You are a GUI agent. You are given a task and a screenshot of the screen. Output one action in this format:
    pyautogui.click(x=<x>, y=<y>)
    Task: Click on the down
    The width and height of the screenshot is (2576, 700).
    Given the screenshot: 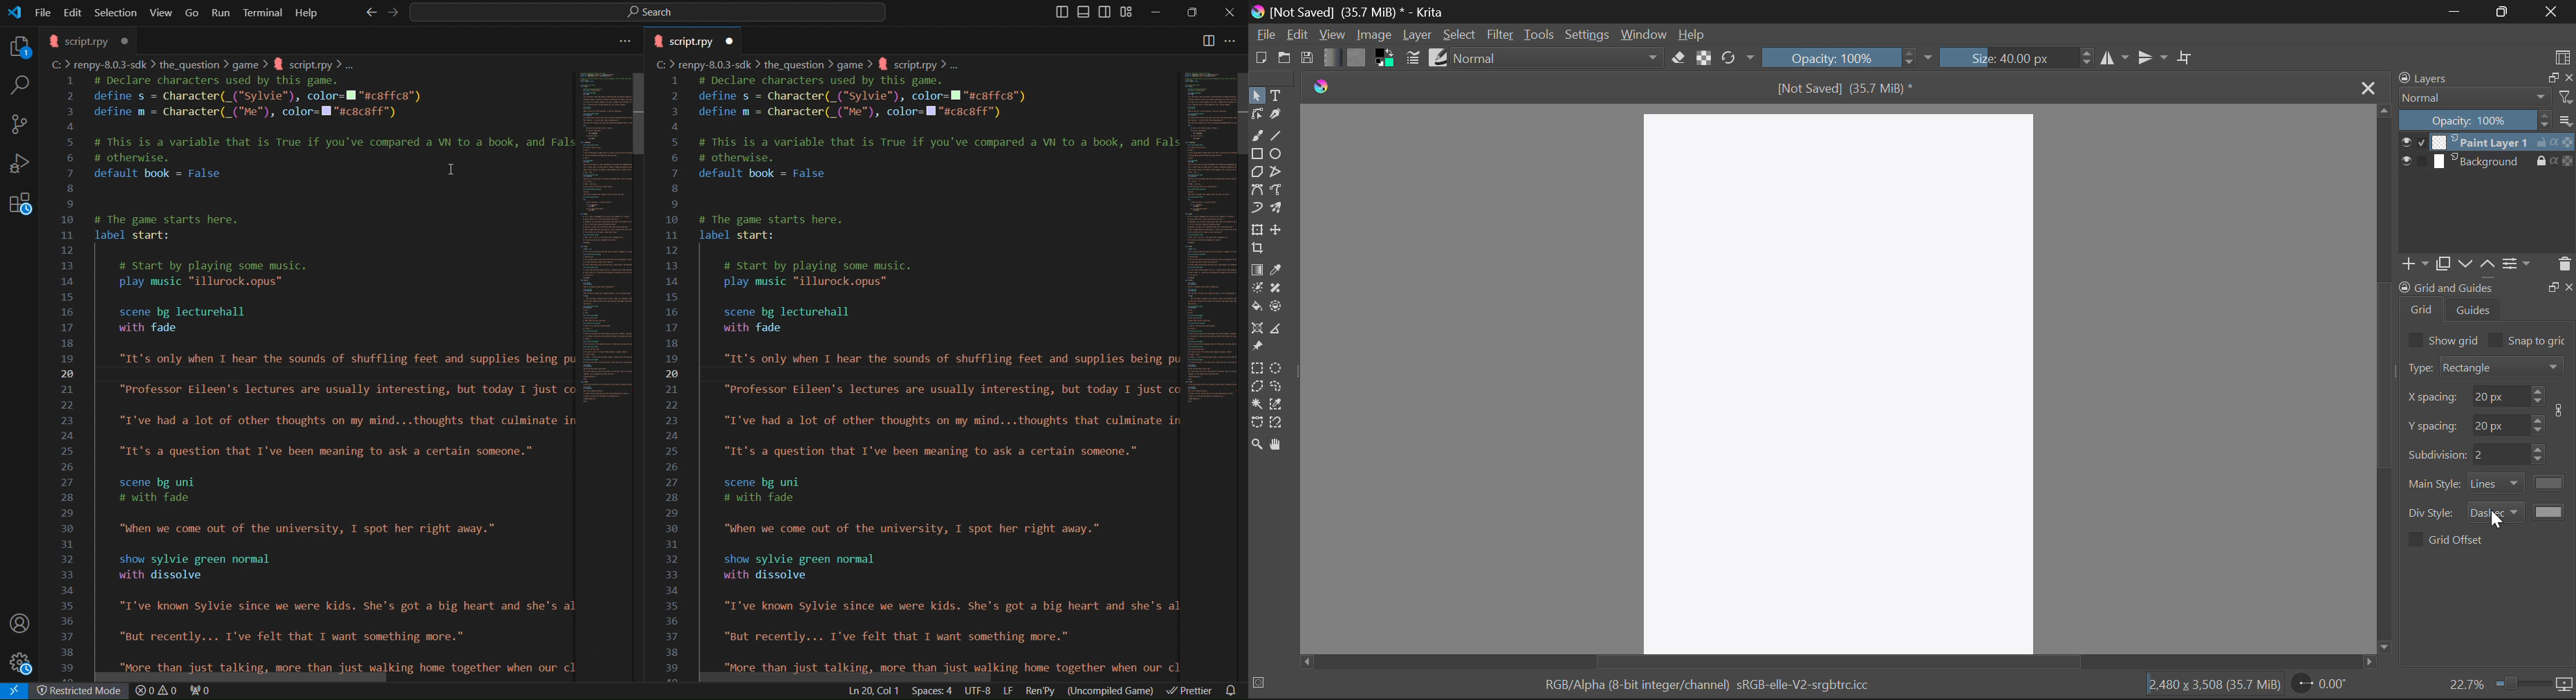 What is the action you would take?
    pyautogui.click(x=2463, y=264)
    